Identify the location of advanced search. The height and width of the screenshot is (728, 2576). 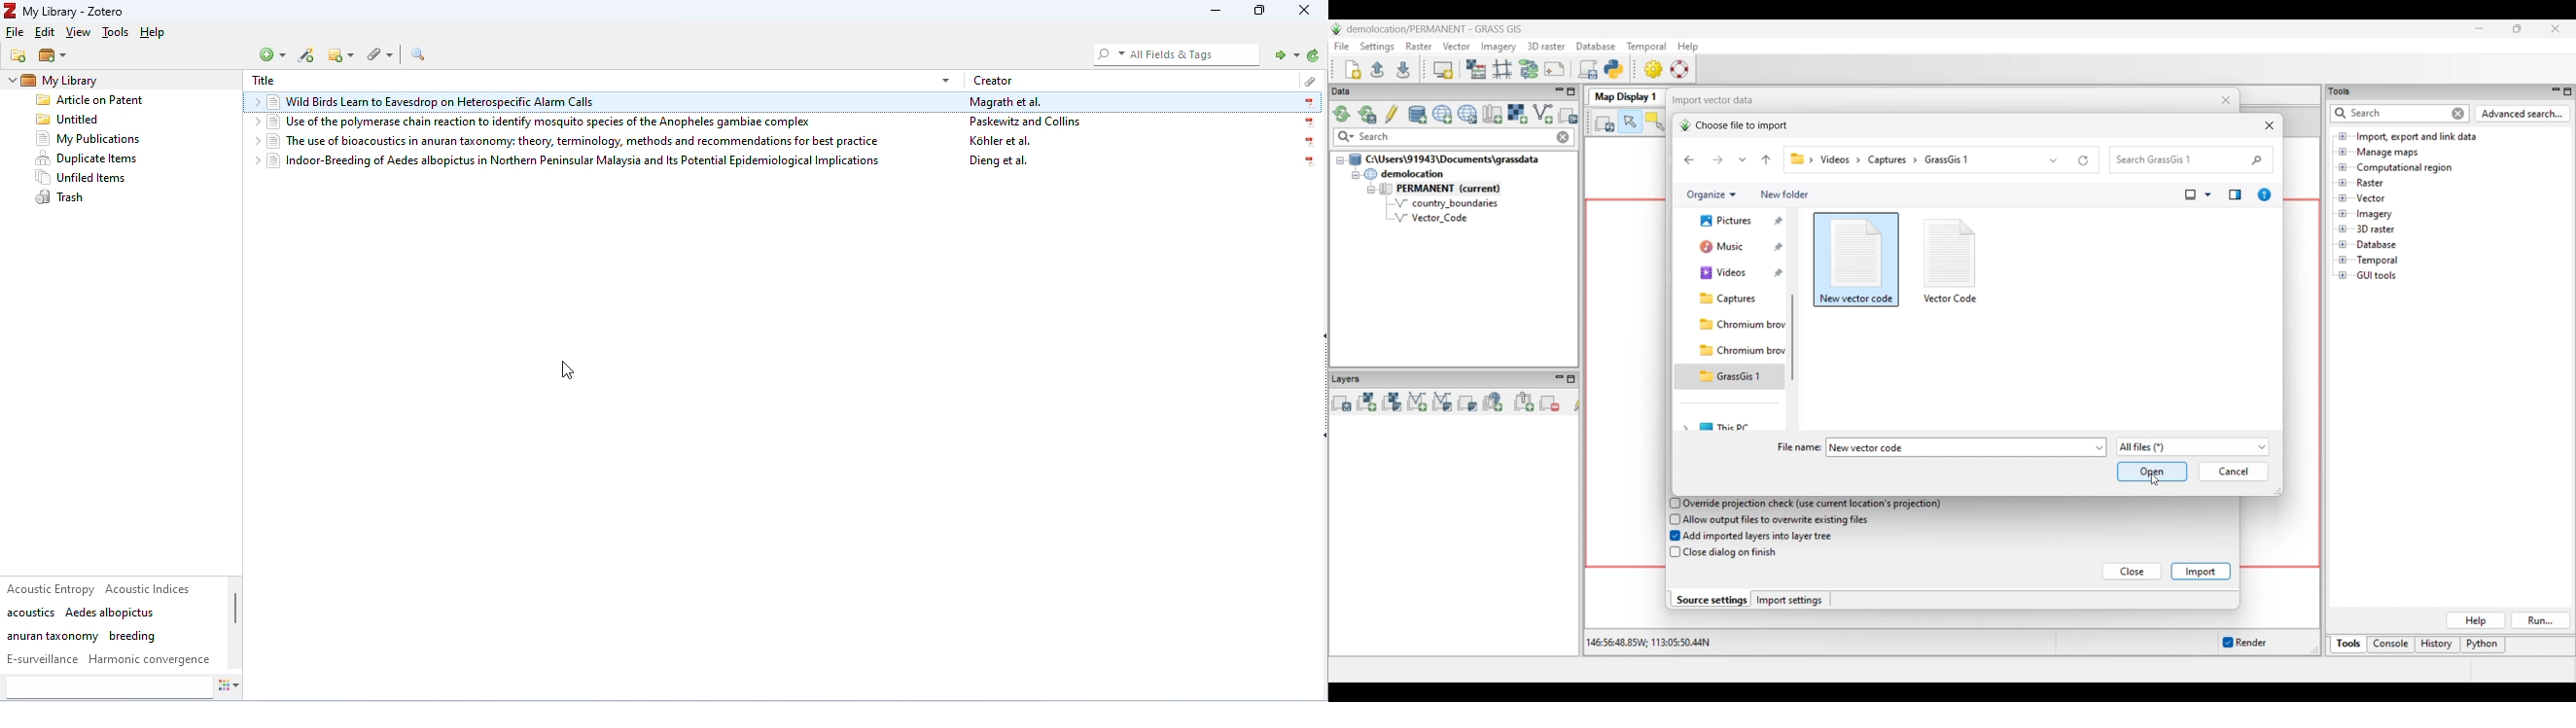
(421, 54).